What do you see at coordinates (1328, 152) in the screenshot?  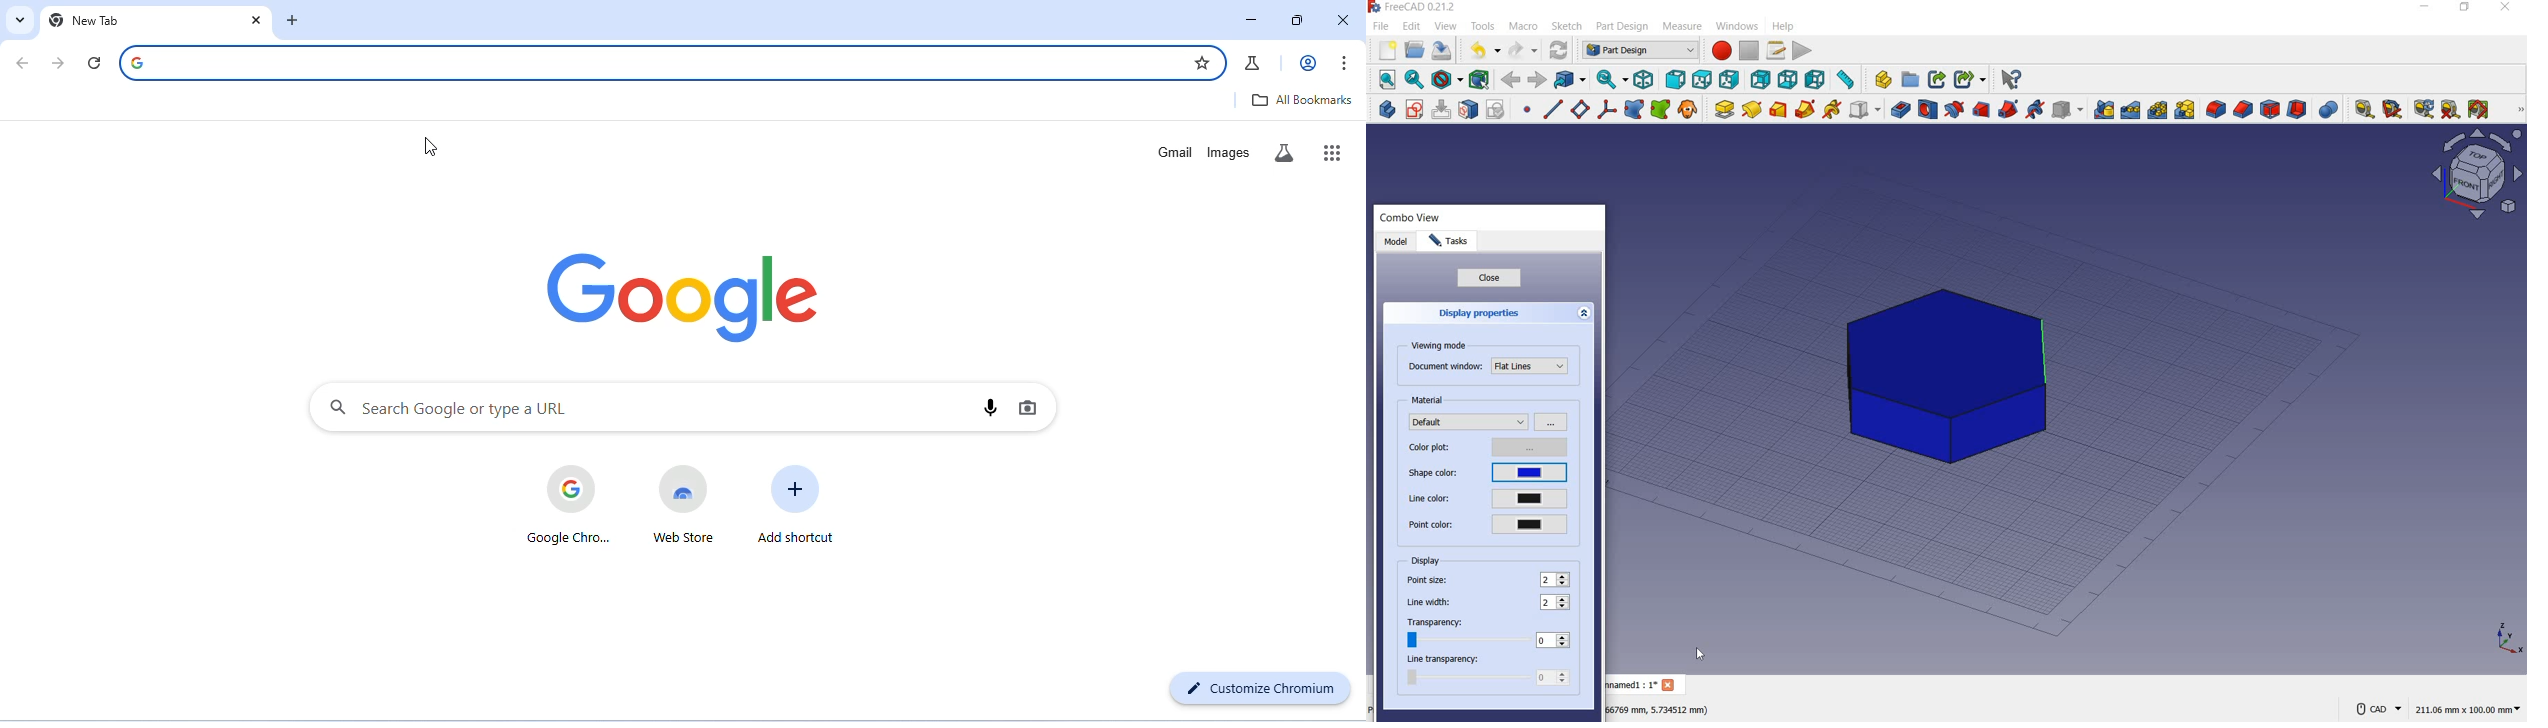 I see `google apps` at bounding box center [1328, 152].